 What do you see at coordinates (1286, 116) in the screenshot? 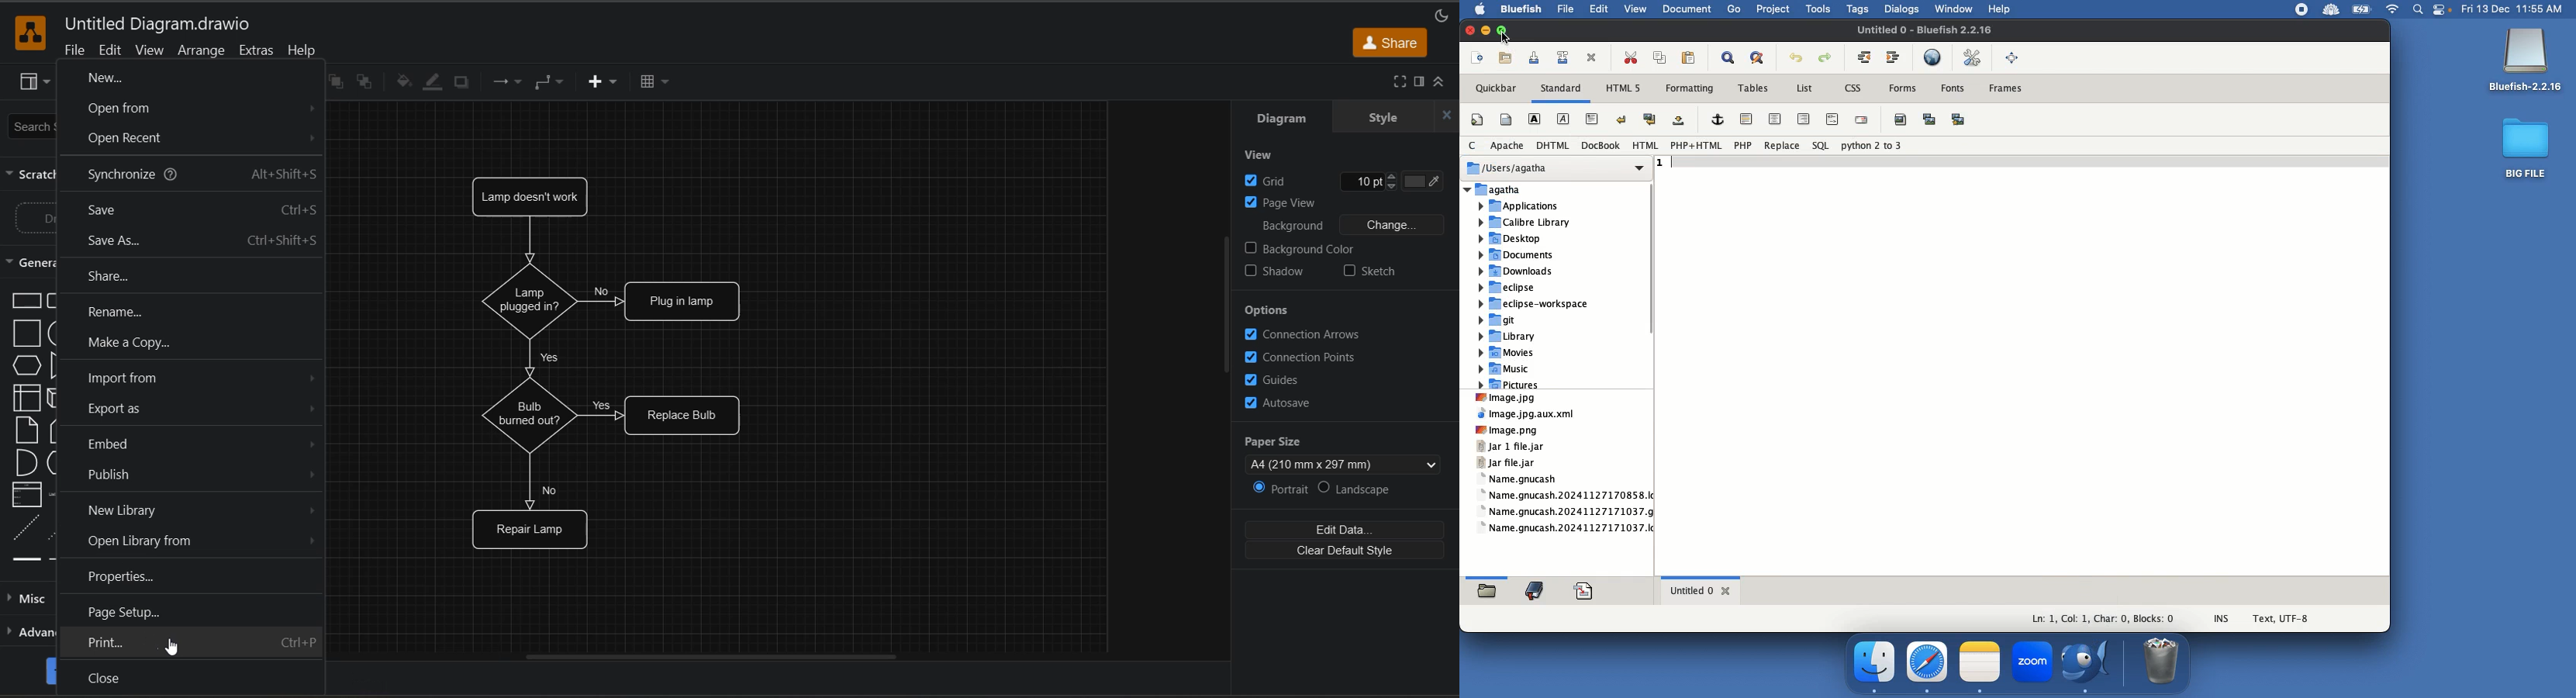
I see `diagram` at bounding box center [1286, 116].